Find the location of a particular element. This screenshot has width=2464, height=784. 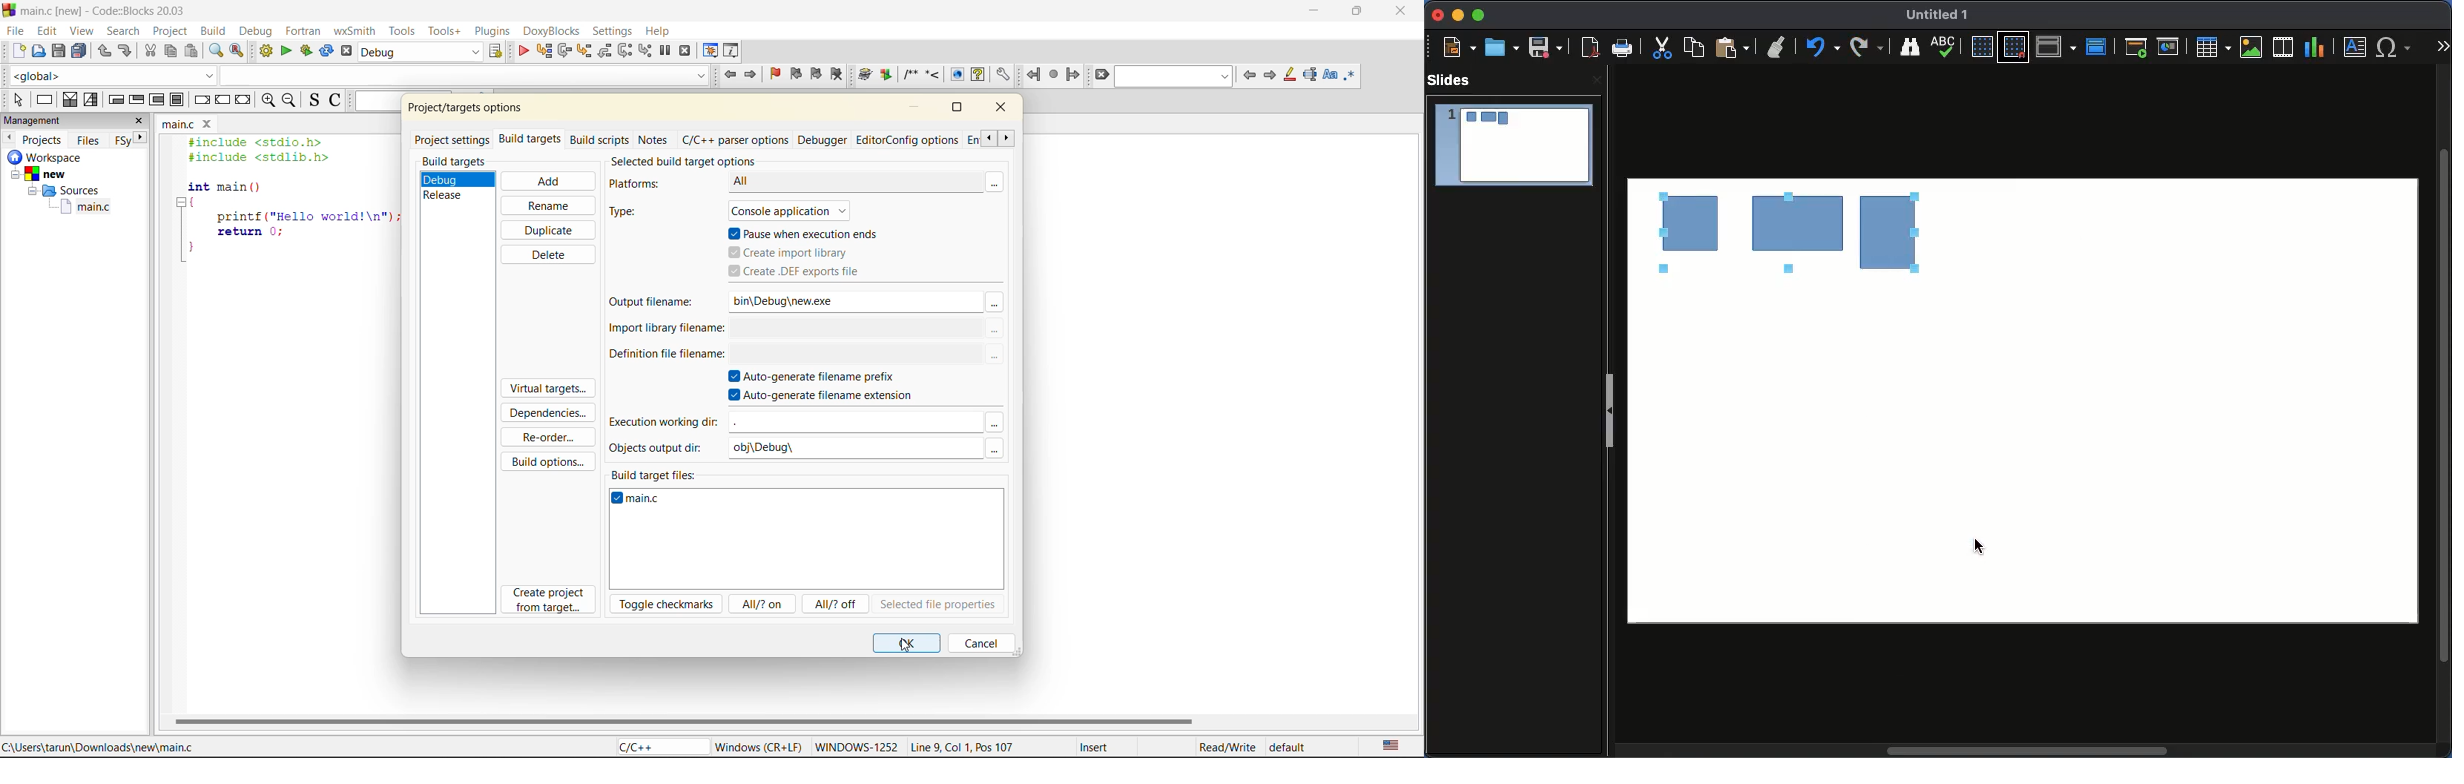

More is located at coordinates (994, 424).